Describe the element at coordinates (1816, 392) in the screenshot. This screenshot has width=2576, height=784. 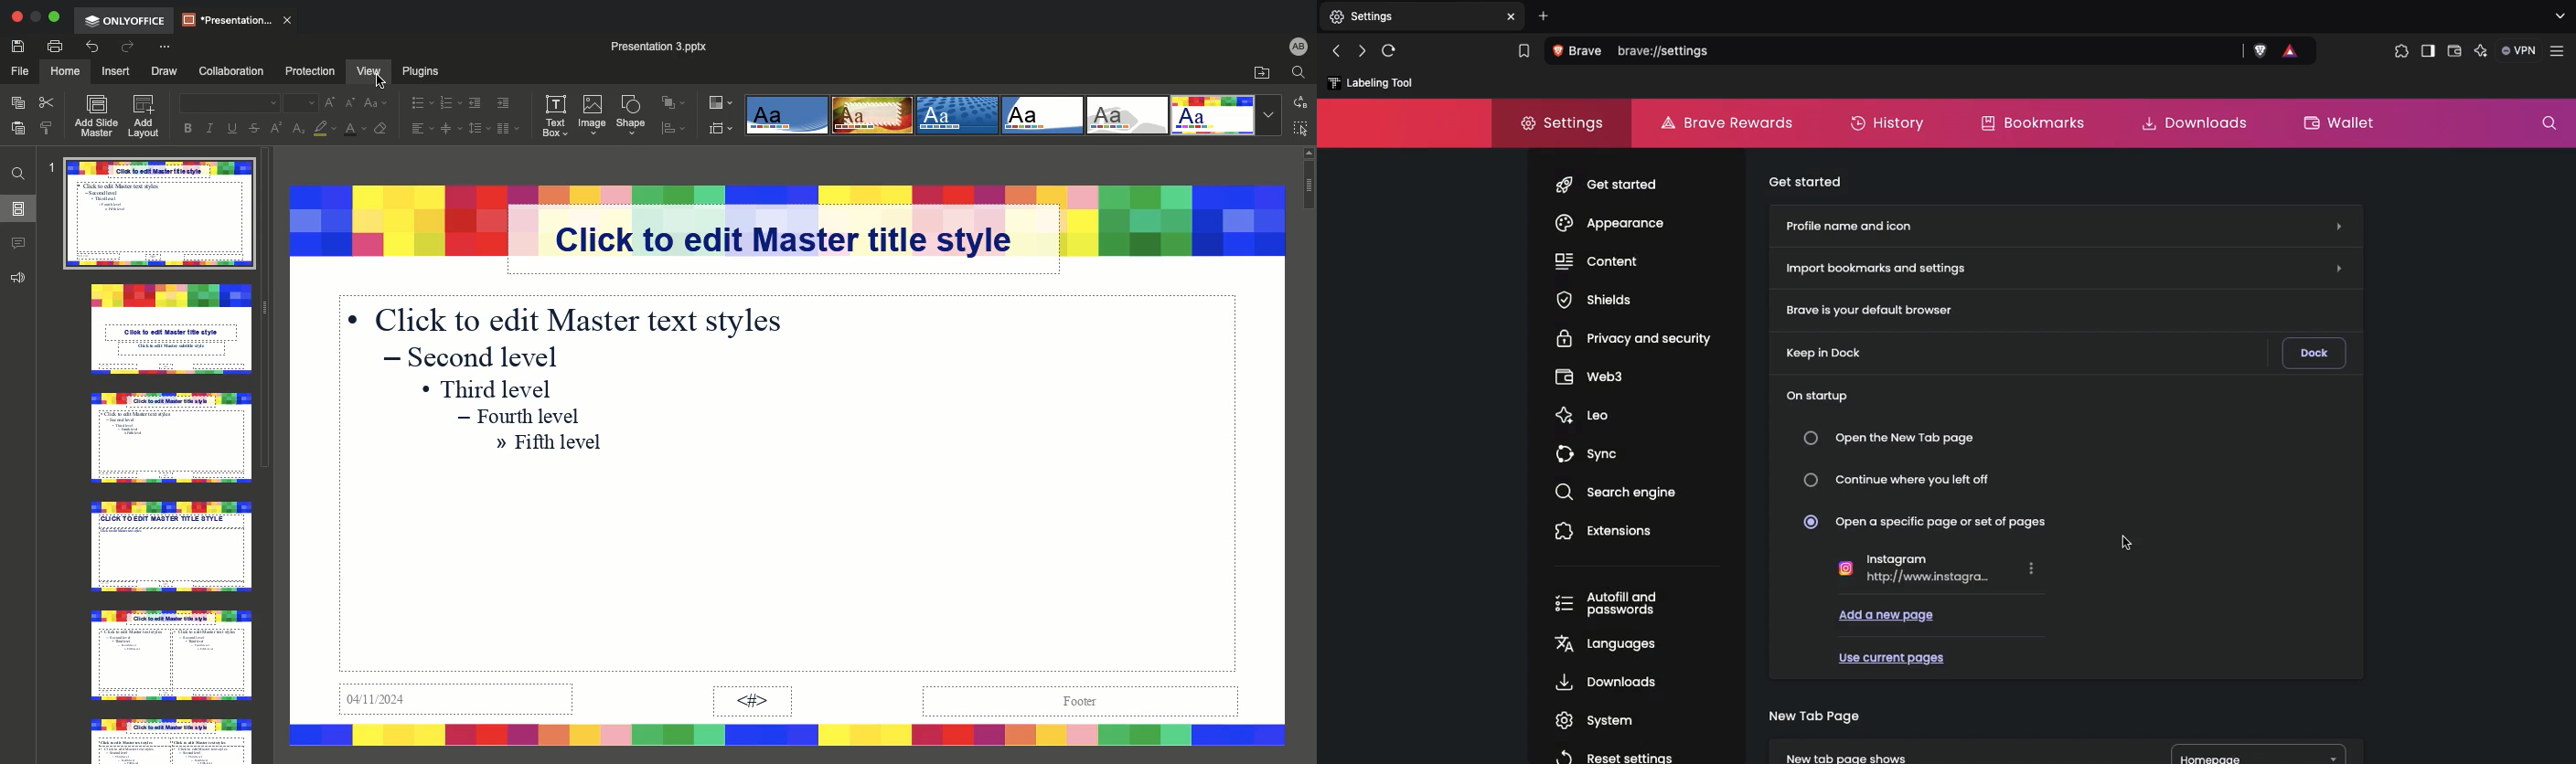
I see `On start up` at that location.